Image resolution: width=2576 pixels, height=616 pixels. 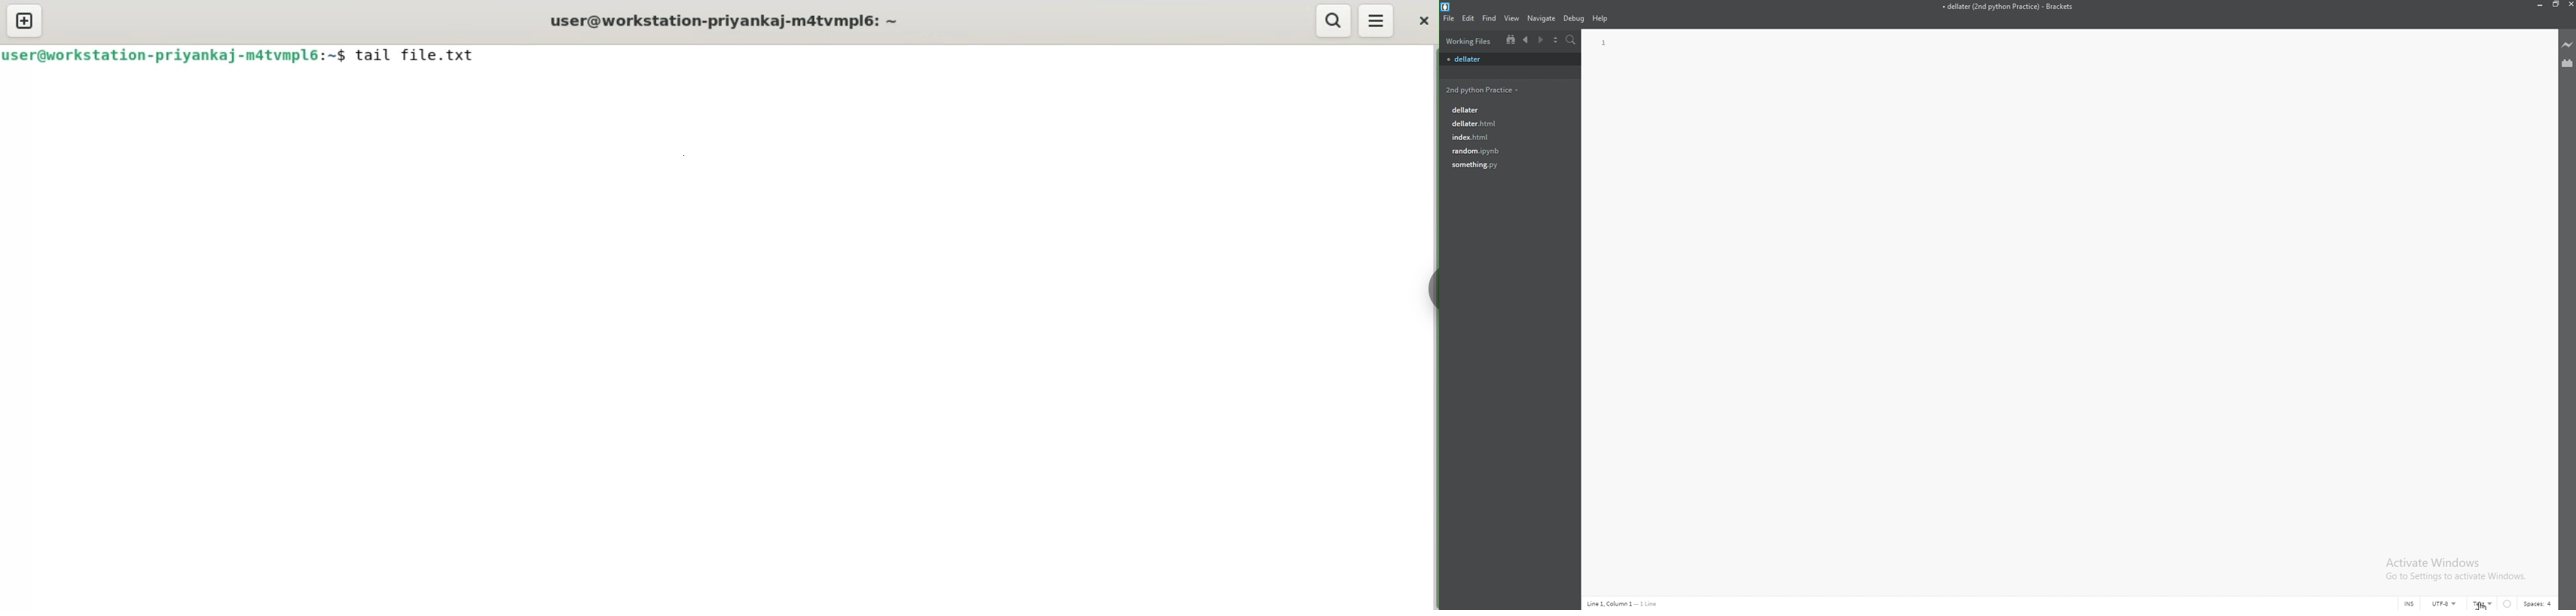 What do you see at coordinates (1503, 110) in the screenshot?
I see `file` at bounding box center [1503, 110].